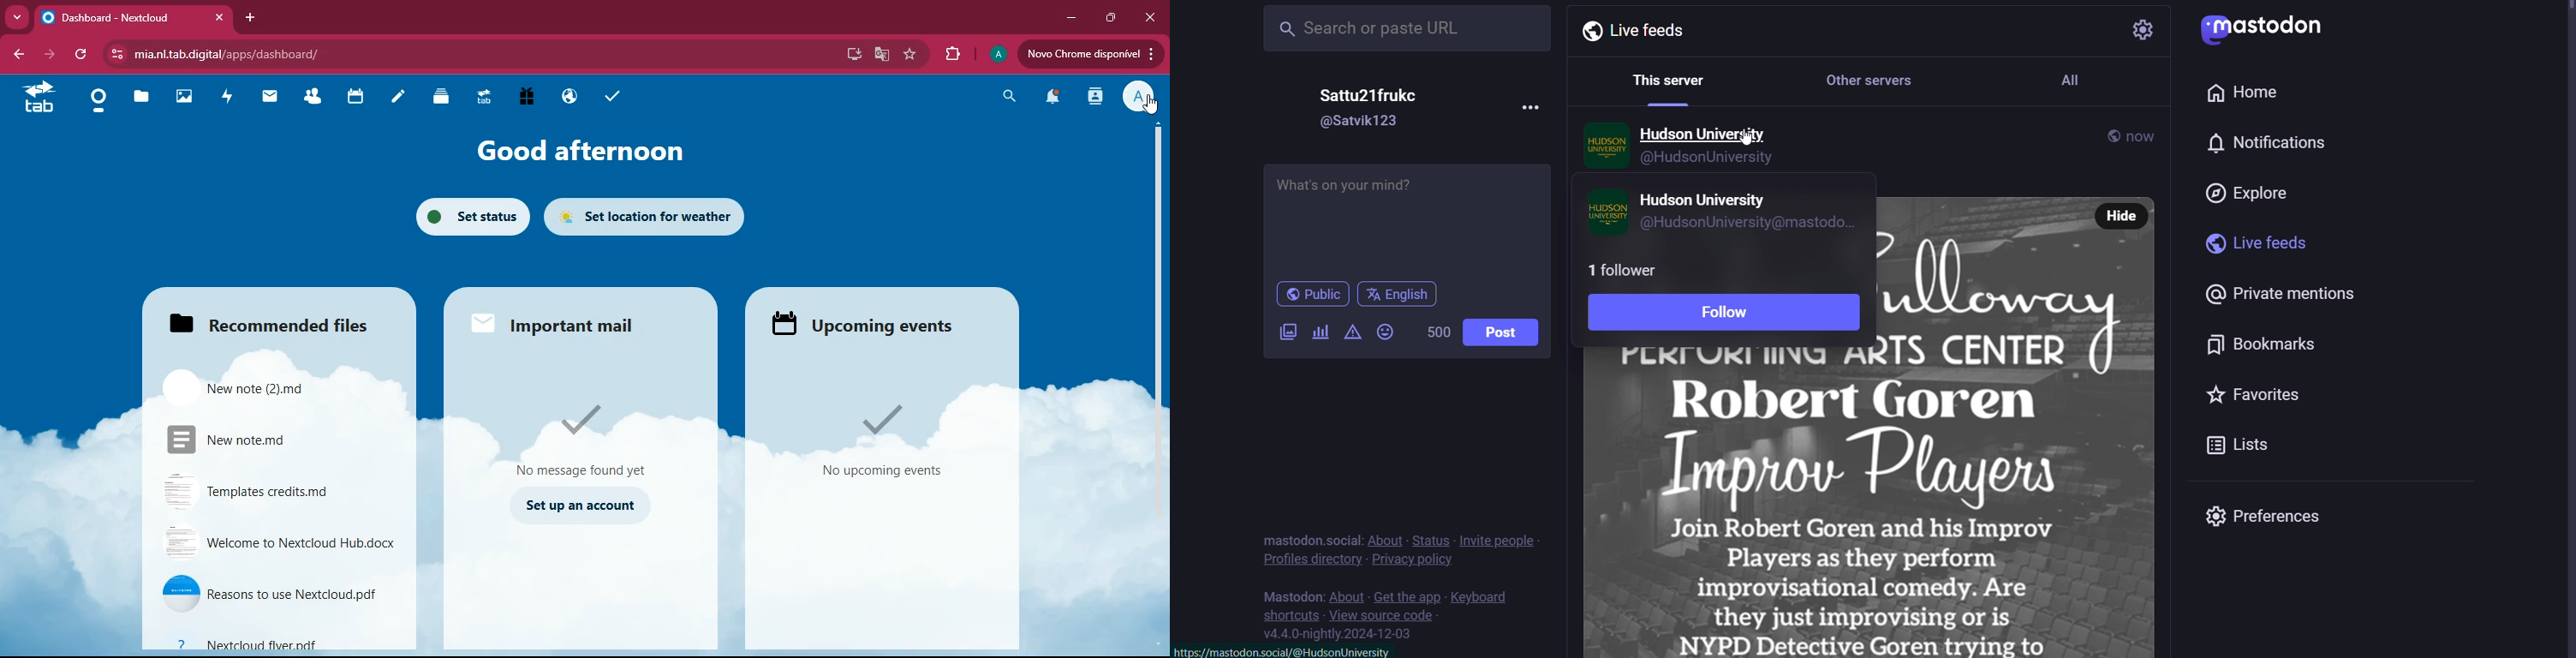  I want to click on good afternoon, so click(578, 151).